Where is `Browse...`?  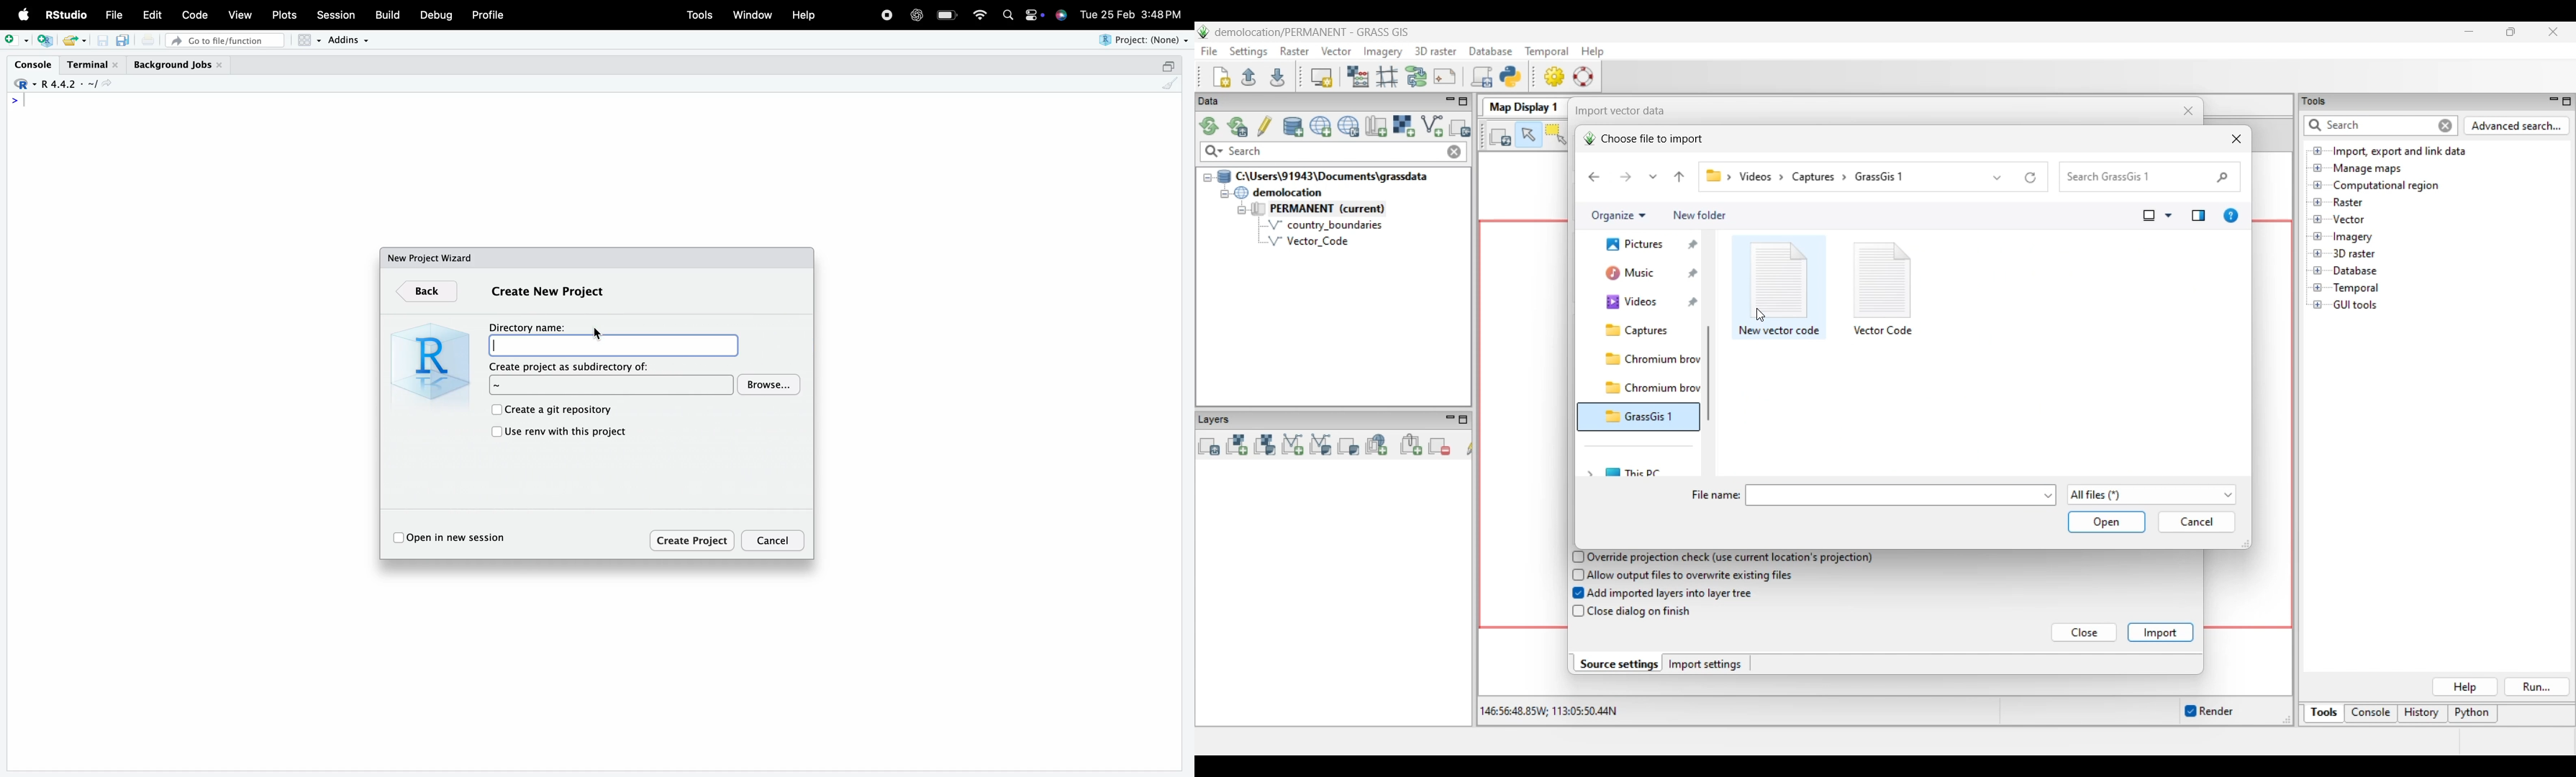 Browse... is located at coordinates (770, 384).